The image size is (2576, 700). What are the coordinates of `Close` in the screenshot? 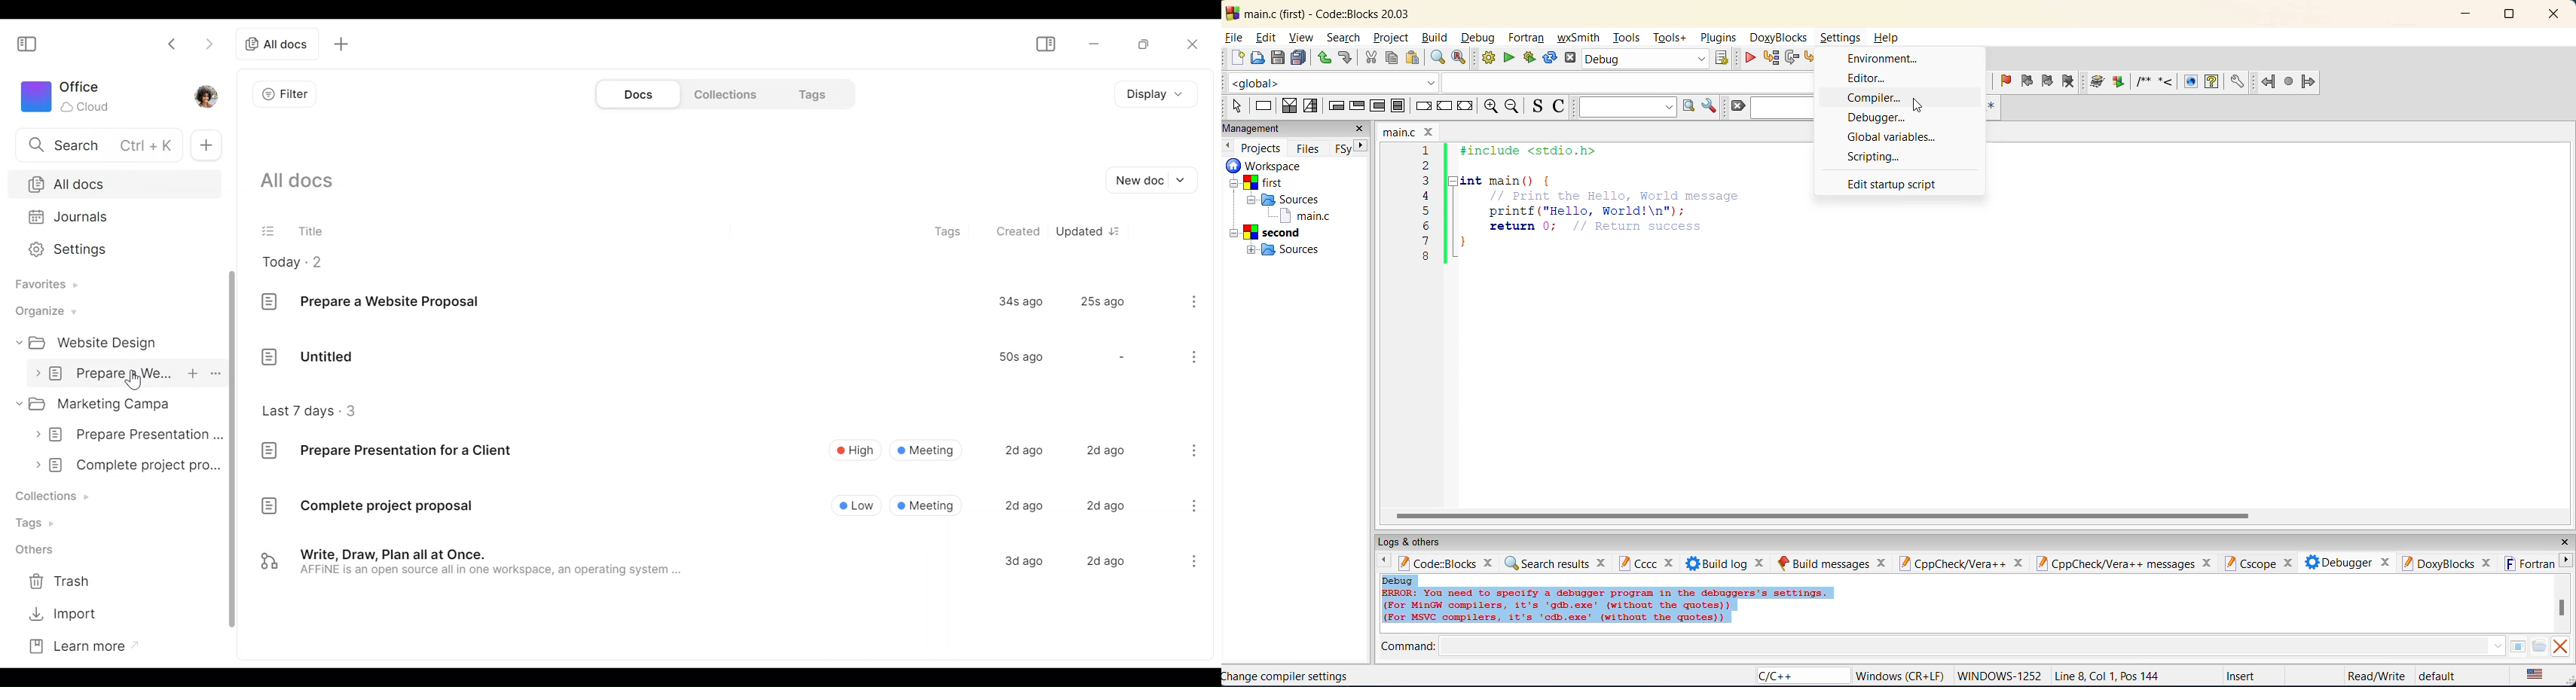 It's located at (1190, 44).